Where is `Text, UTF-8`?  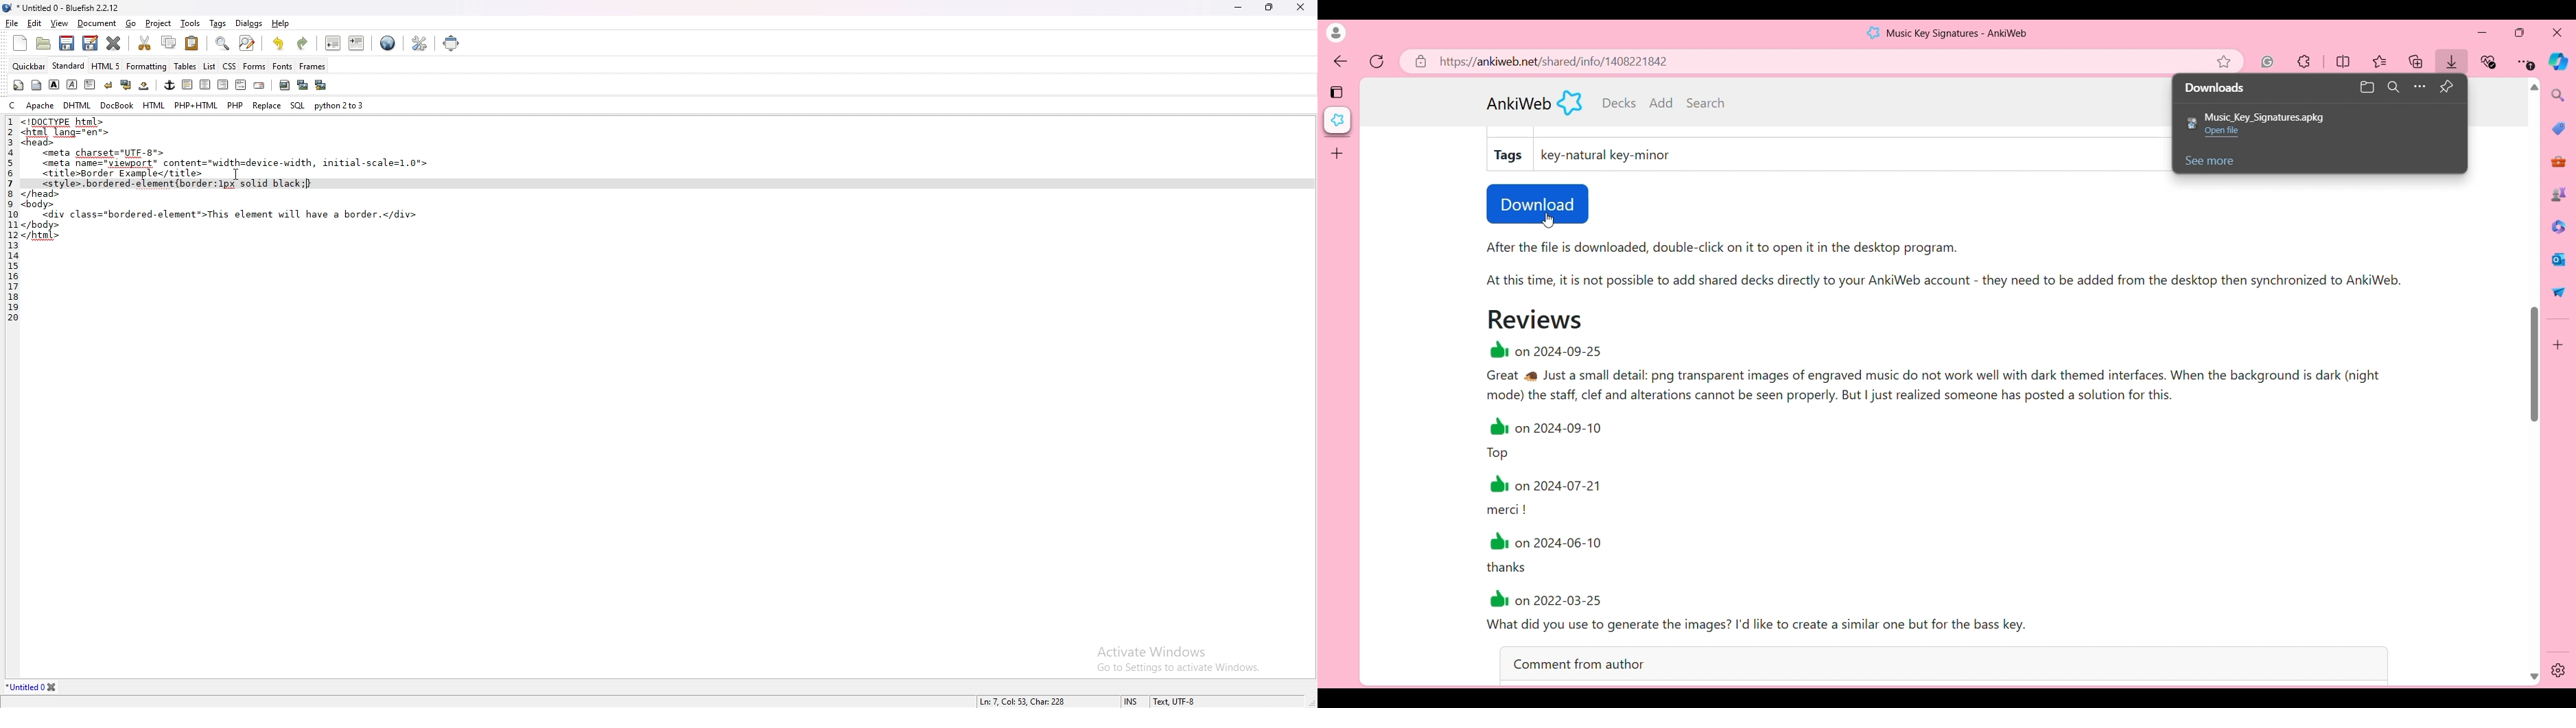
Text, UTF-8 is located at coordinates (1173, 701).